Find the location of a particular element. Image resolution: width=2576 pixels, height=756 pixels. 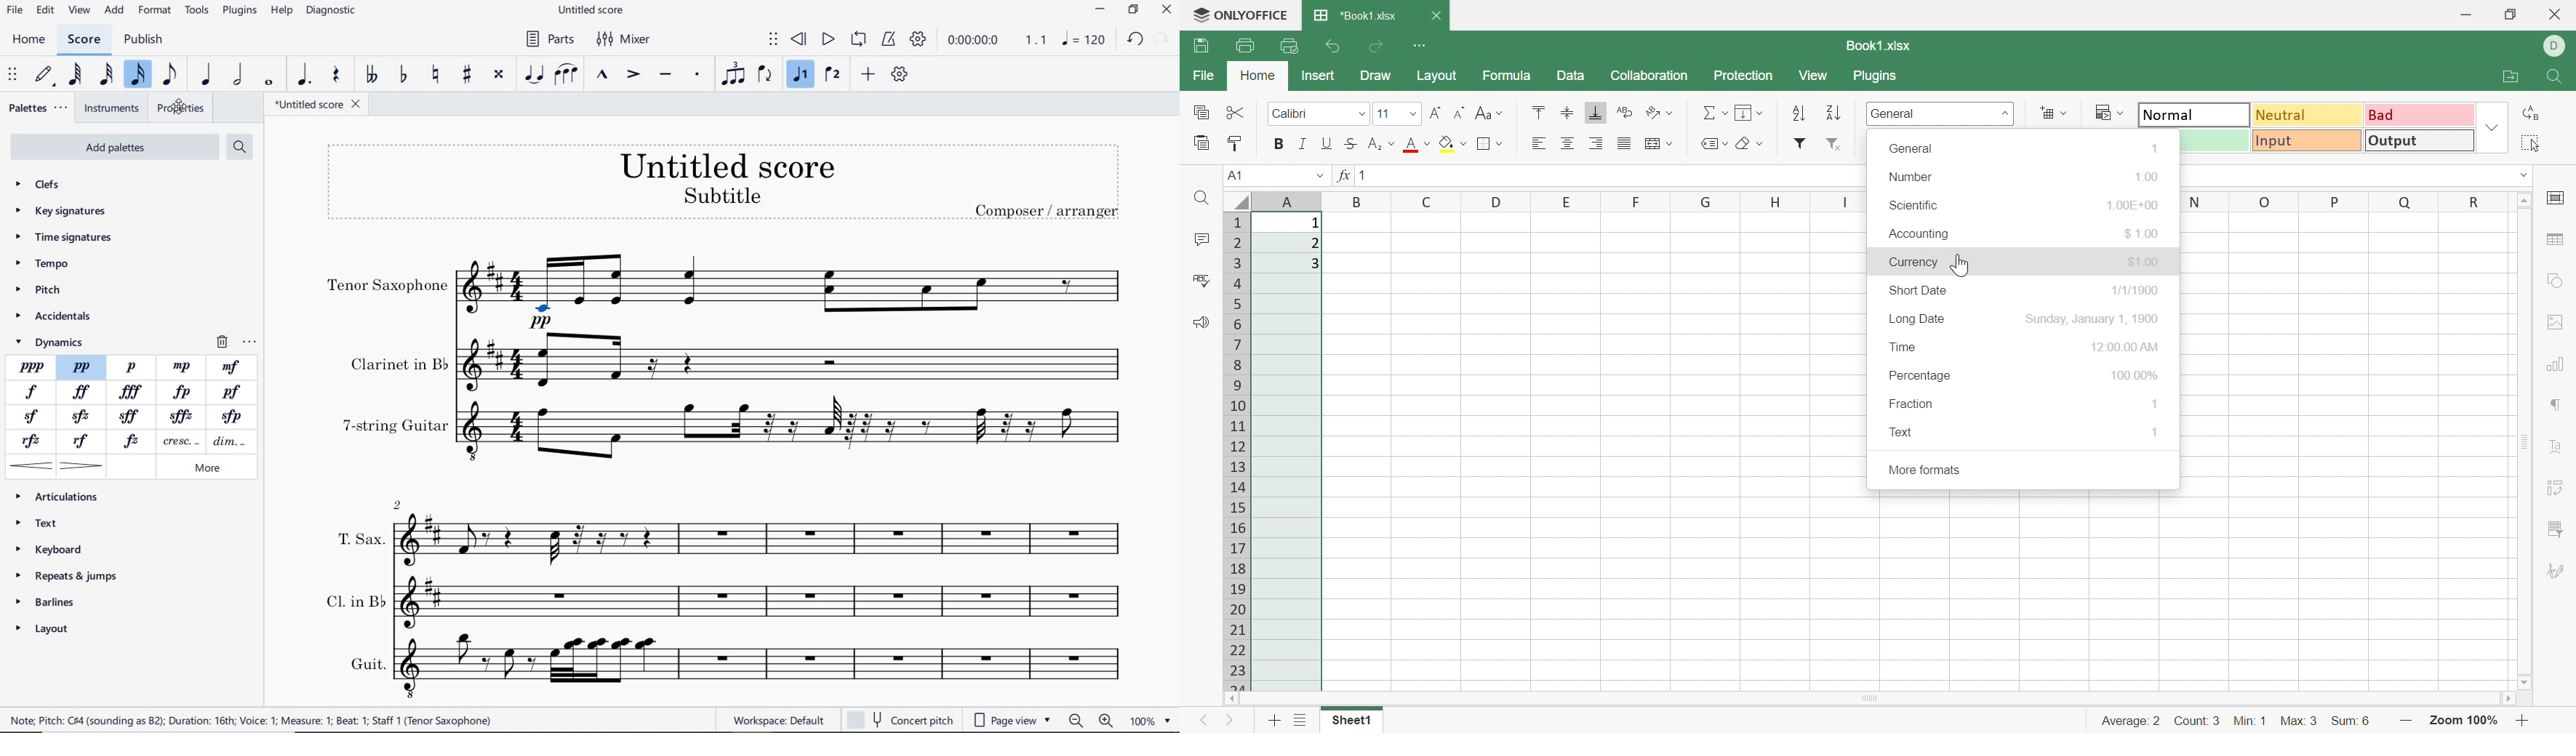

TOGGLE DOUBLE-SHARP is located at coordinates (500, 76).